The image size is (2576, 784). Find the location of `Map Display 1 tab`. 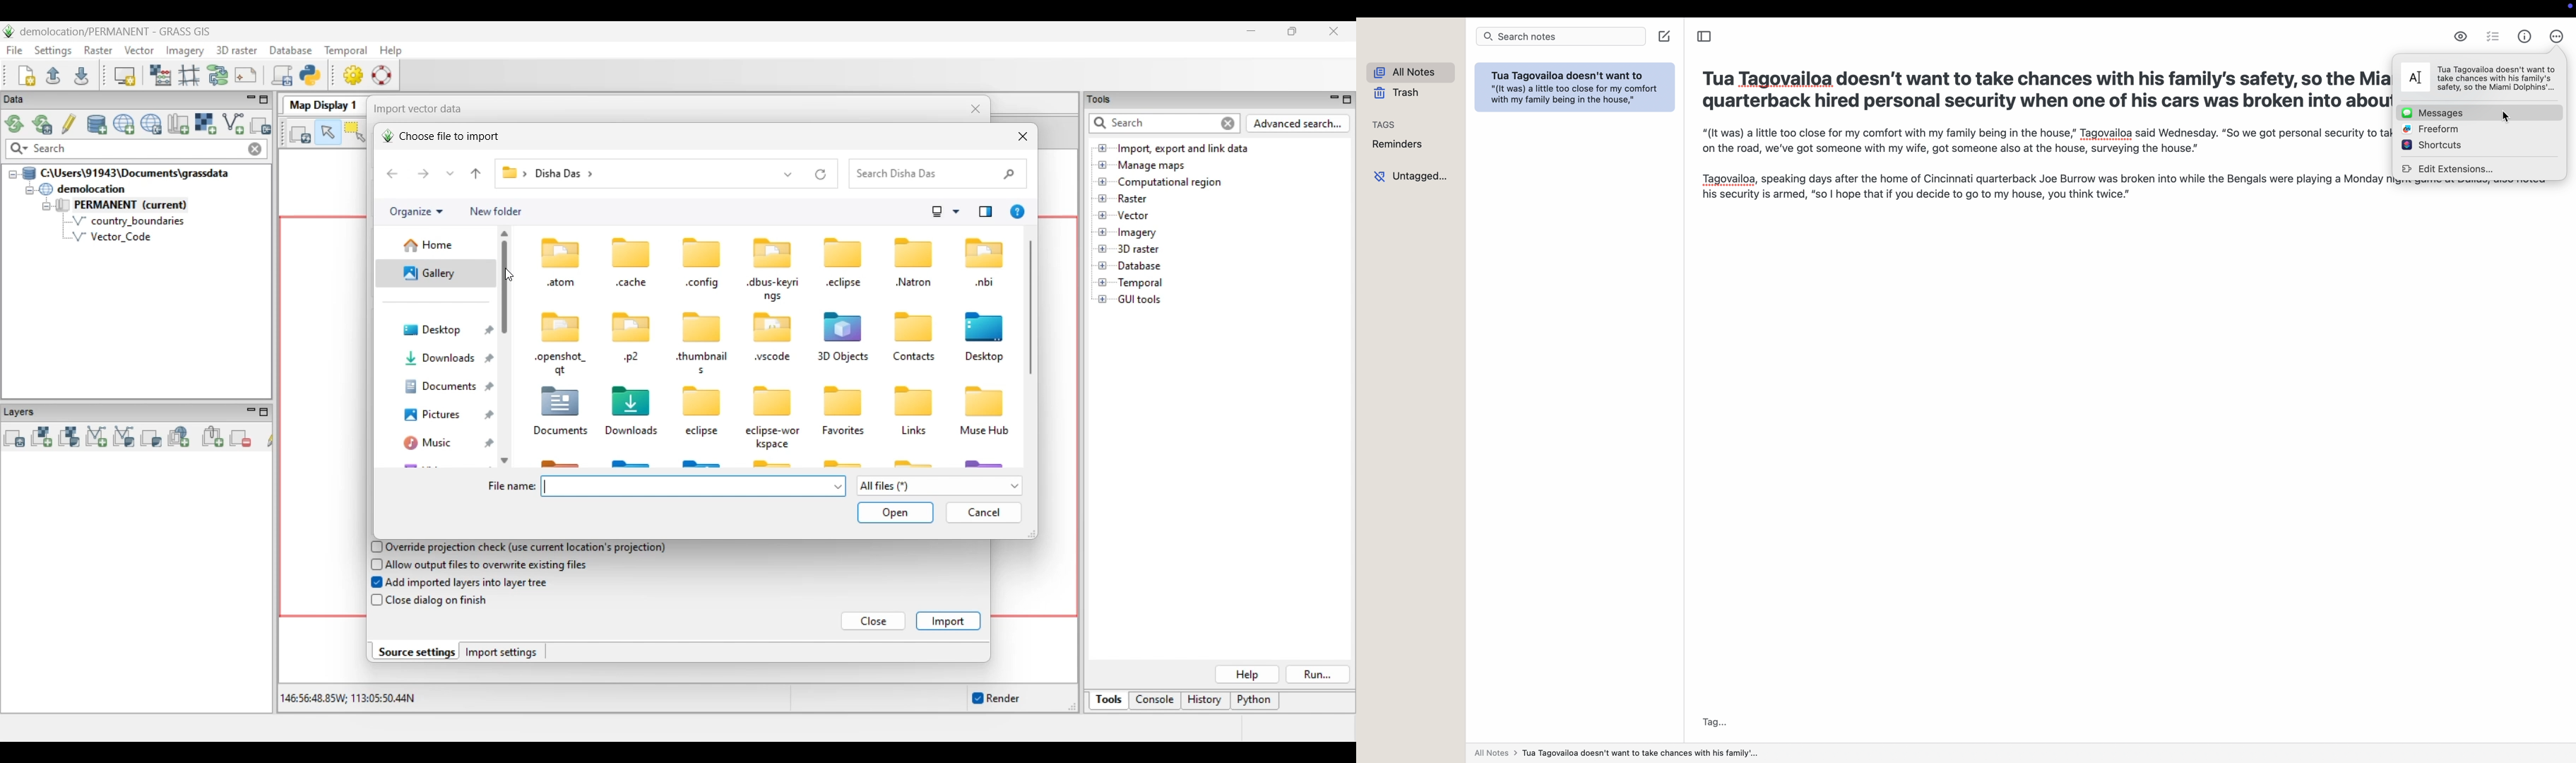

Map Display 1 tab is located at coordinates (321, 104).